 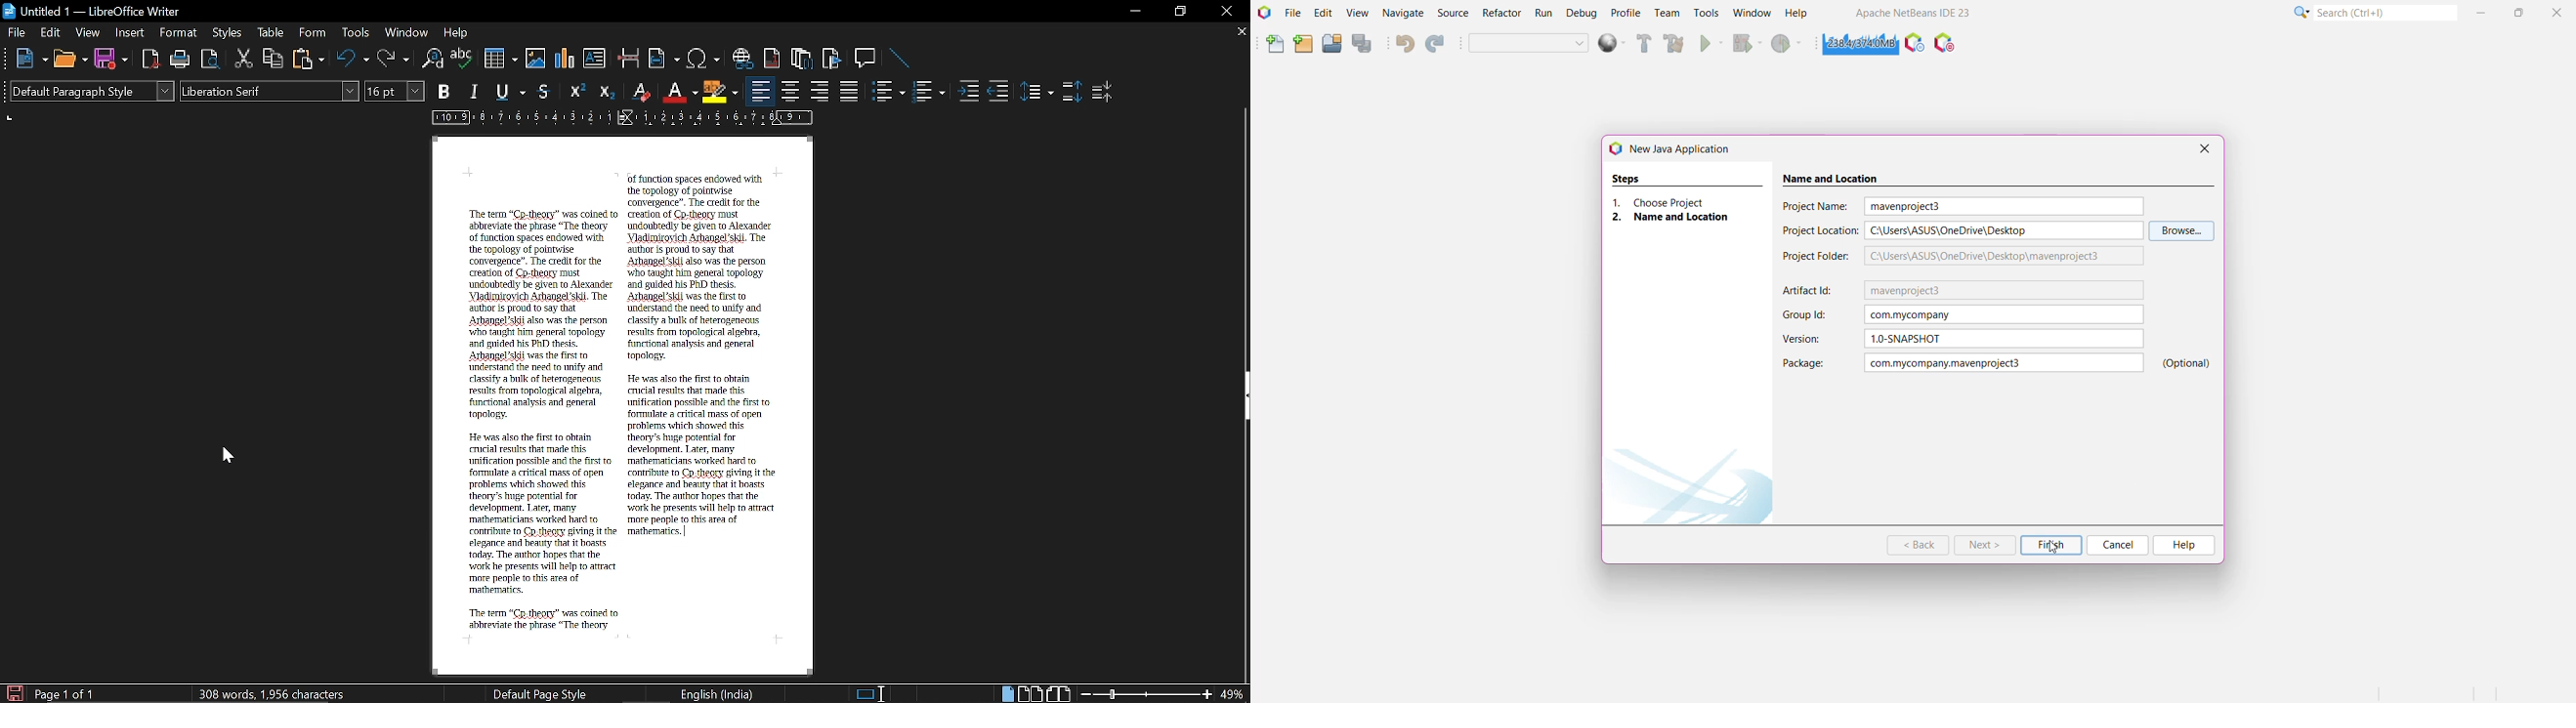 What do you see at coordinates (627, 59) in the screenshot?
I see `Insert page break` at bounding box center [627, 59].